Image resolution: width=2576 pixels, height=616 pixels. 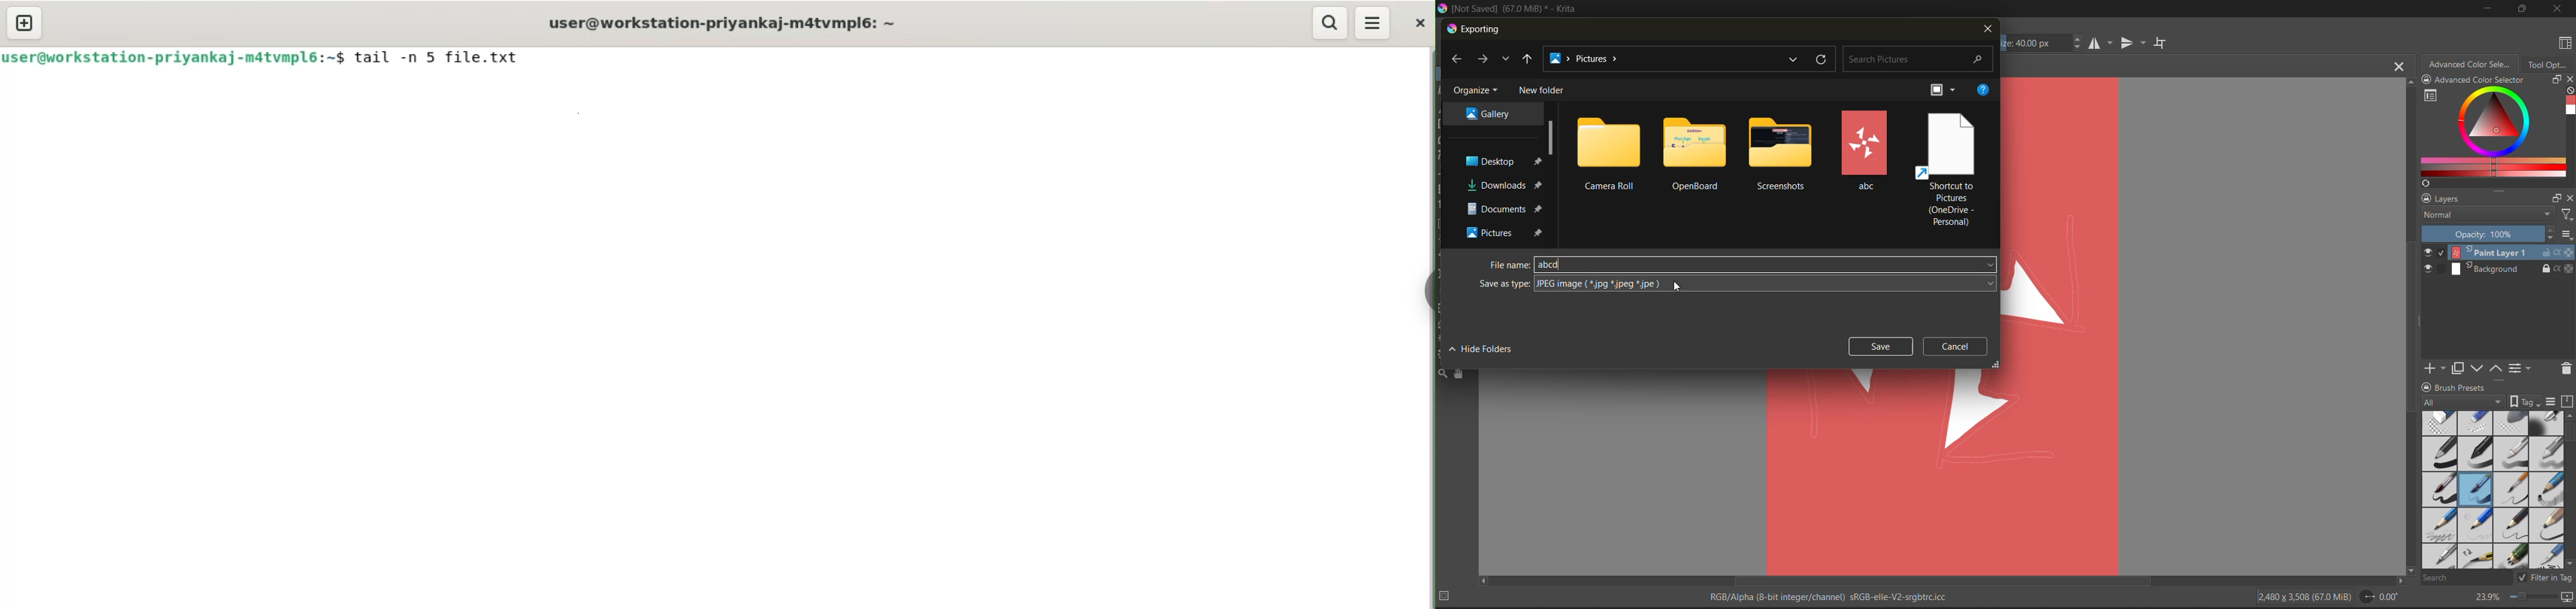 What do you see at coordinates (2161, 43) in the screenshot?
I see `wrap around mode` at bounding box center [2161, 43].